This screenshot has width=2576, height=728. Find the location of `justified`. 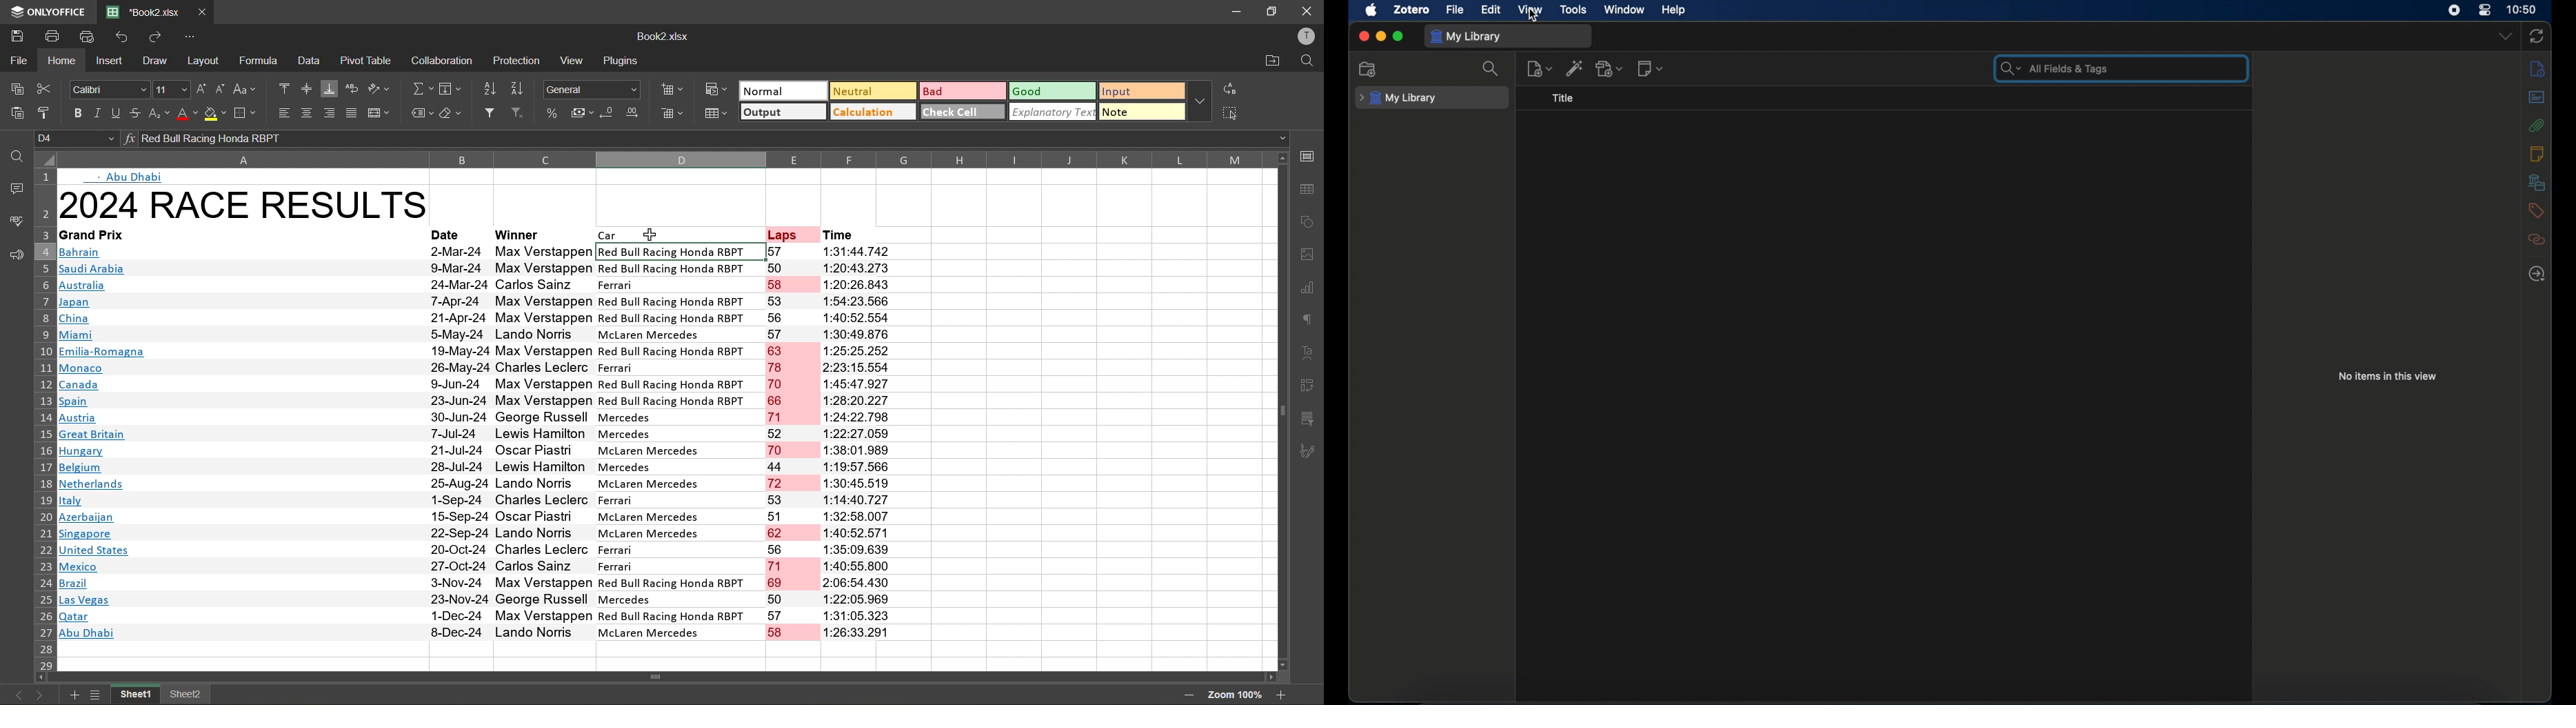

justified is located at coordinates (350, 113).